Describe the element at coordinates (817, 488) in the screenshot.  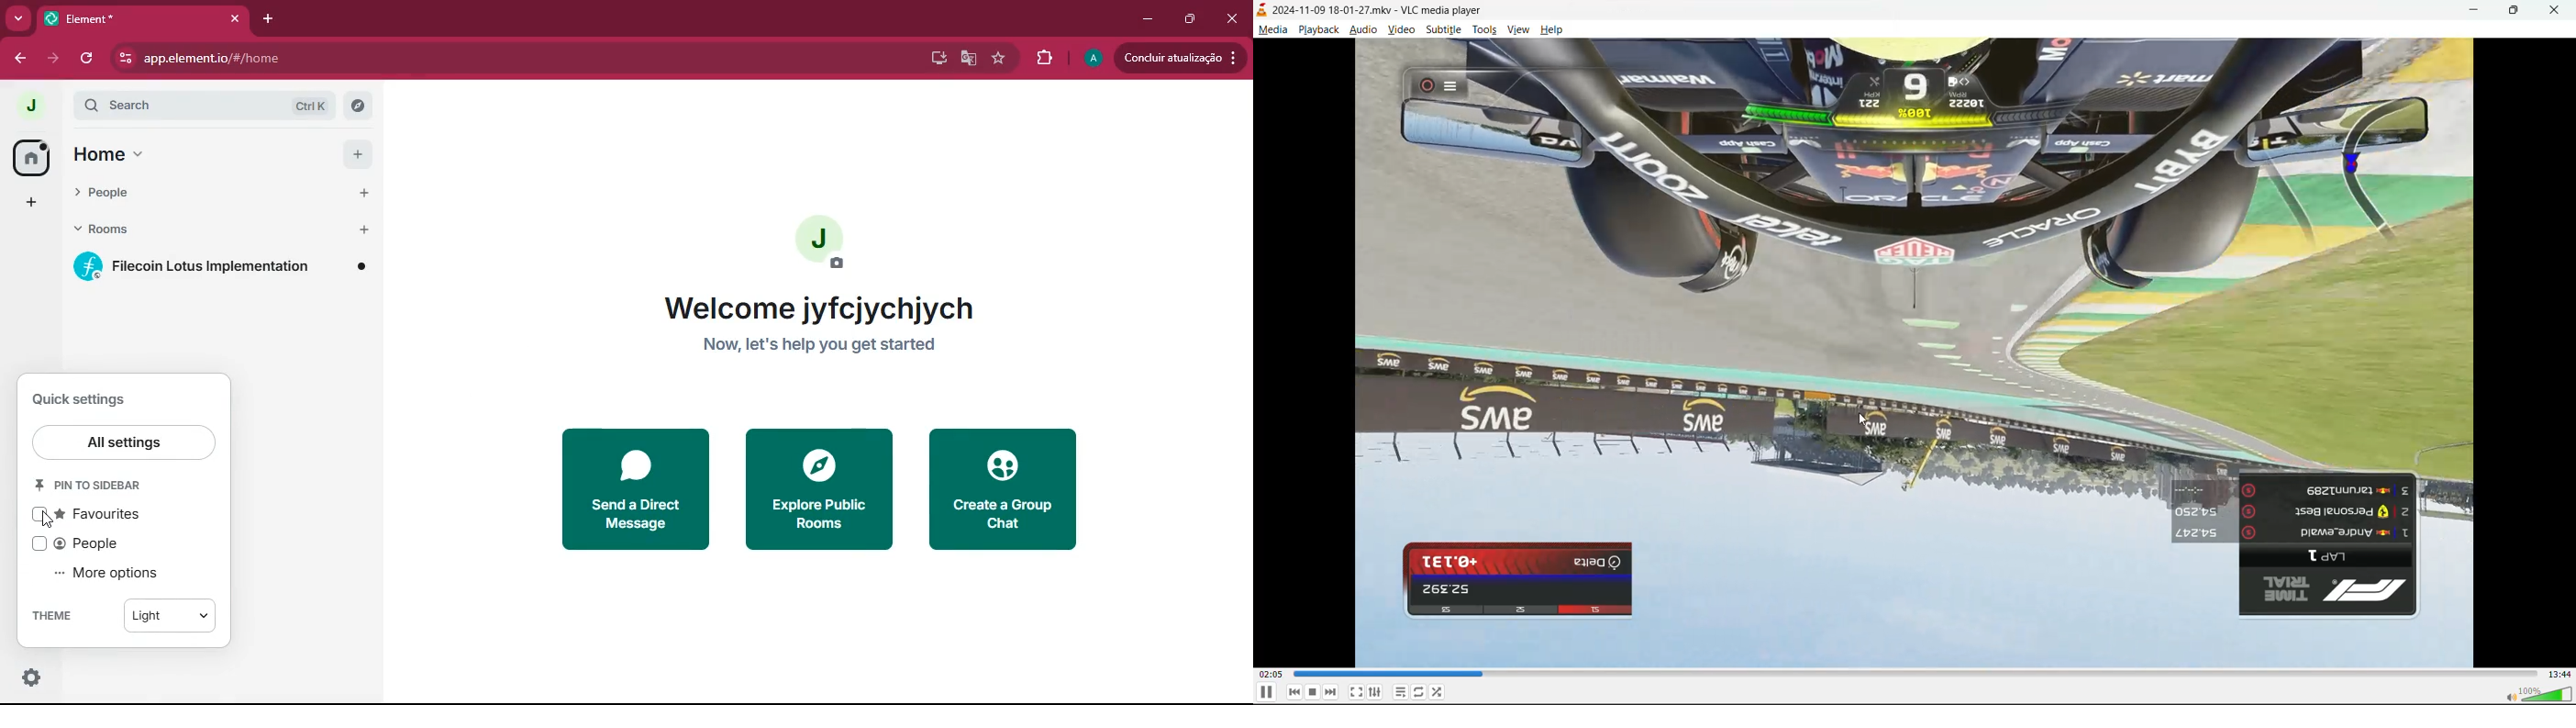
I see `explore ` at that location.